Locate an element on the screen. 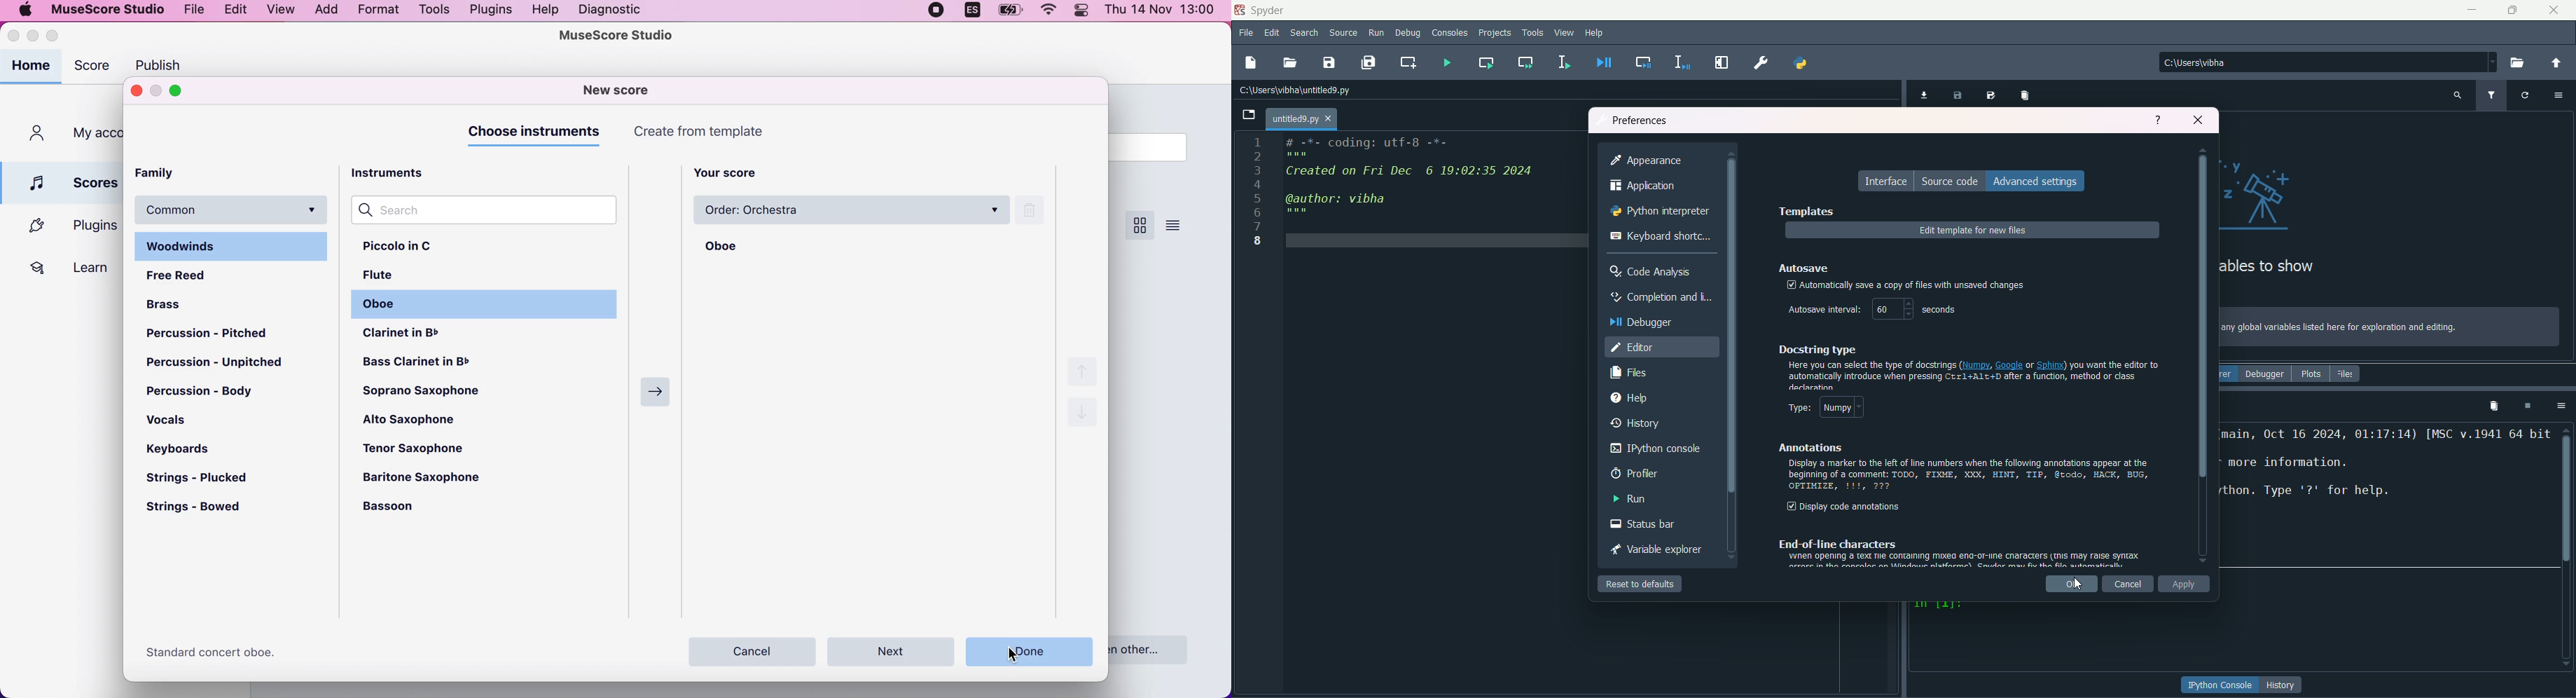  status bar is located at coordinates (1640, 526).